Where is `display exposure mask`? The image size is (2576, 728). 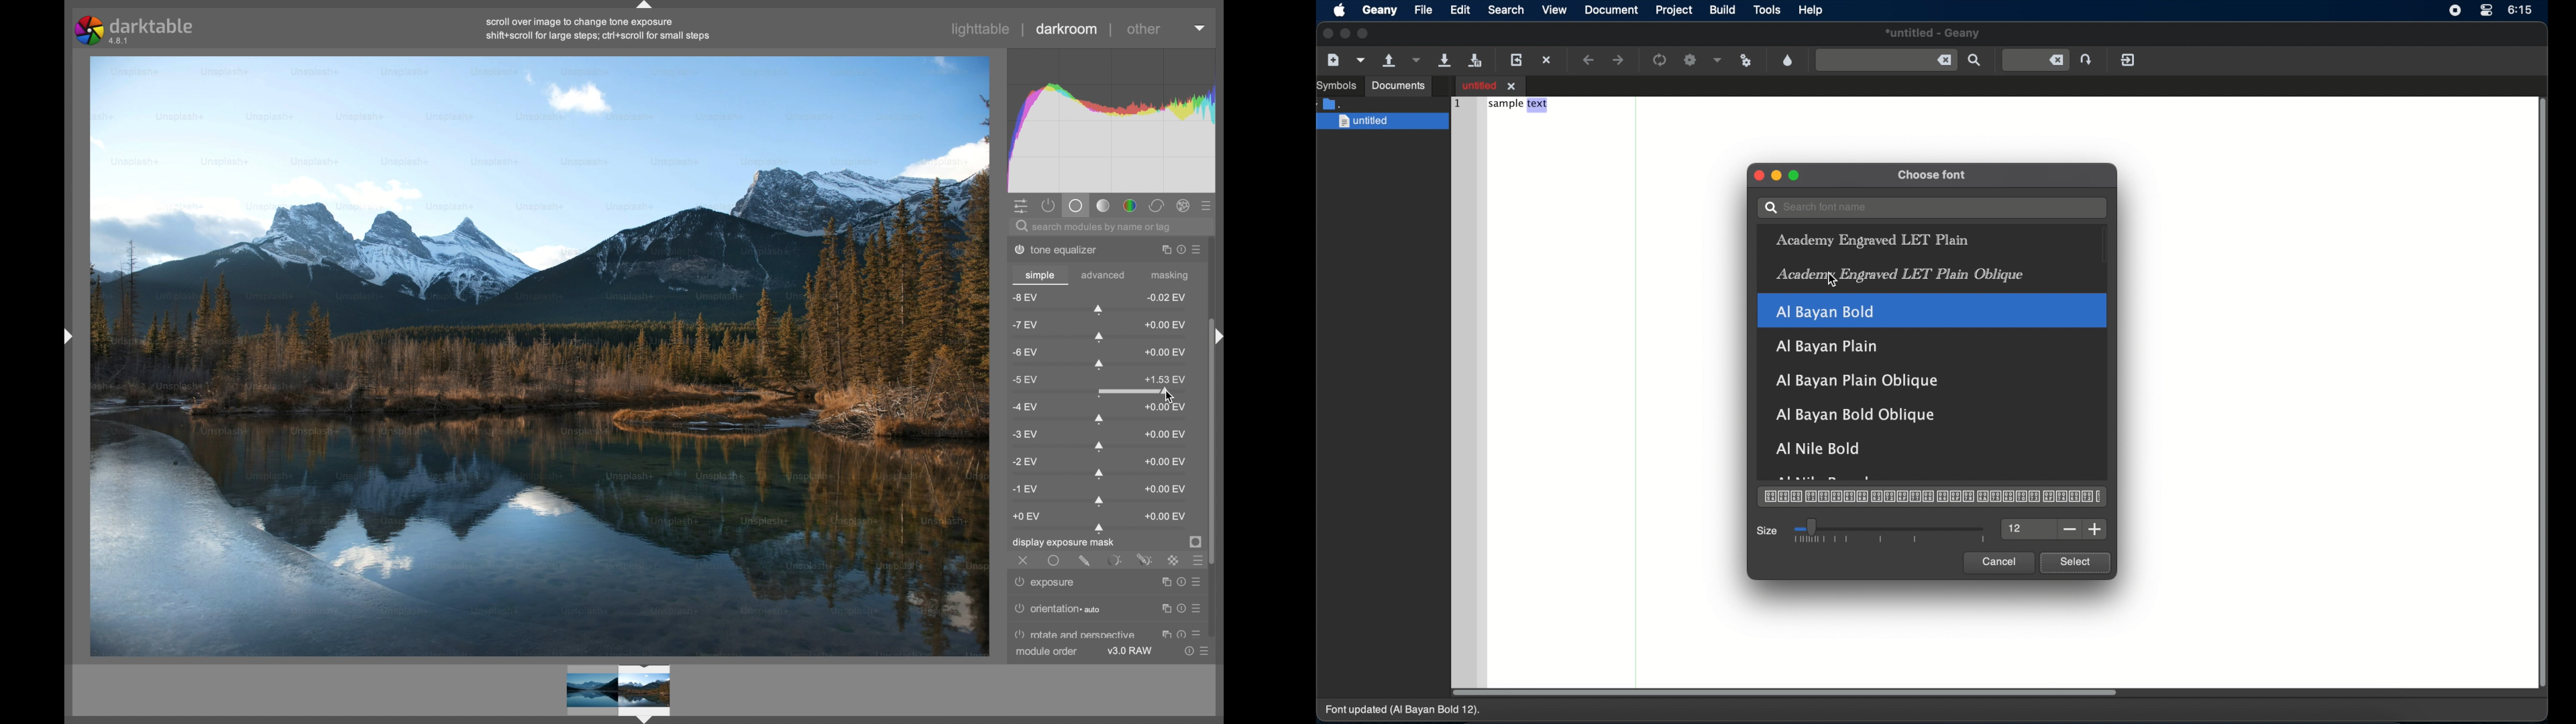 display exposure mask is located at coordinates (1106, 544).